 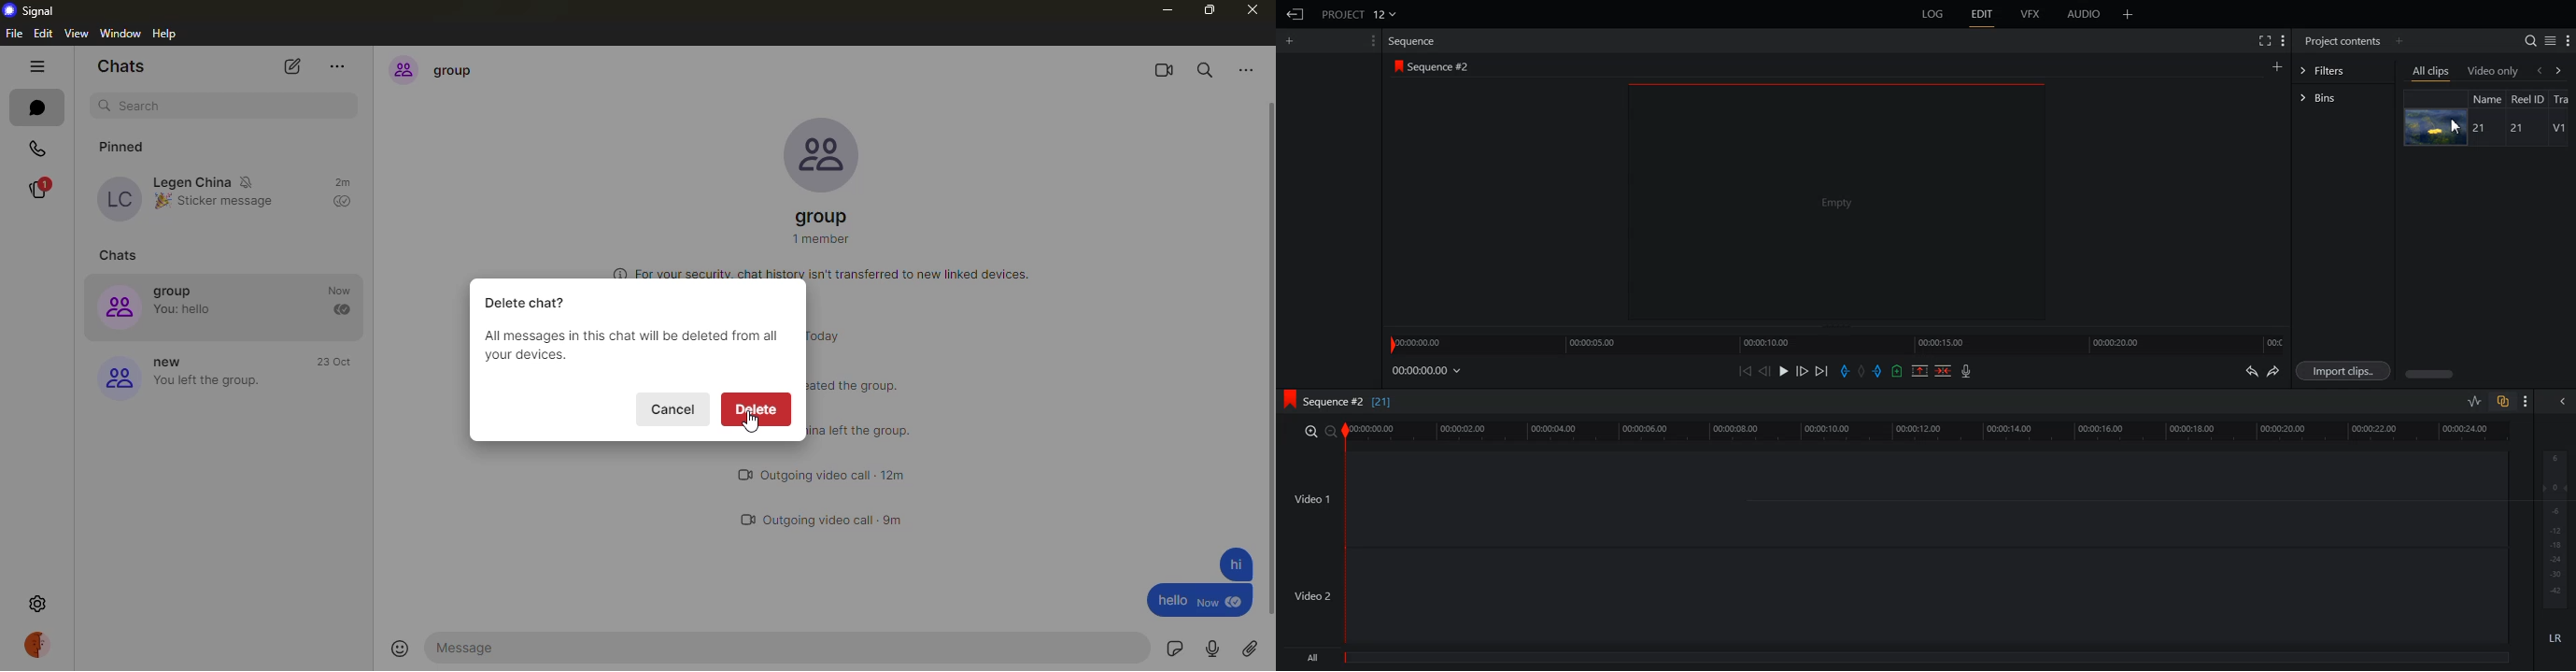 I want to click on you left the group., so click(x=211, y=382).